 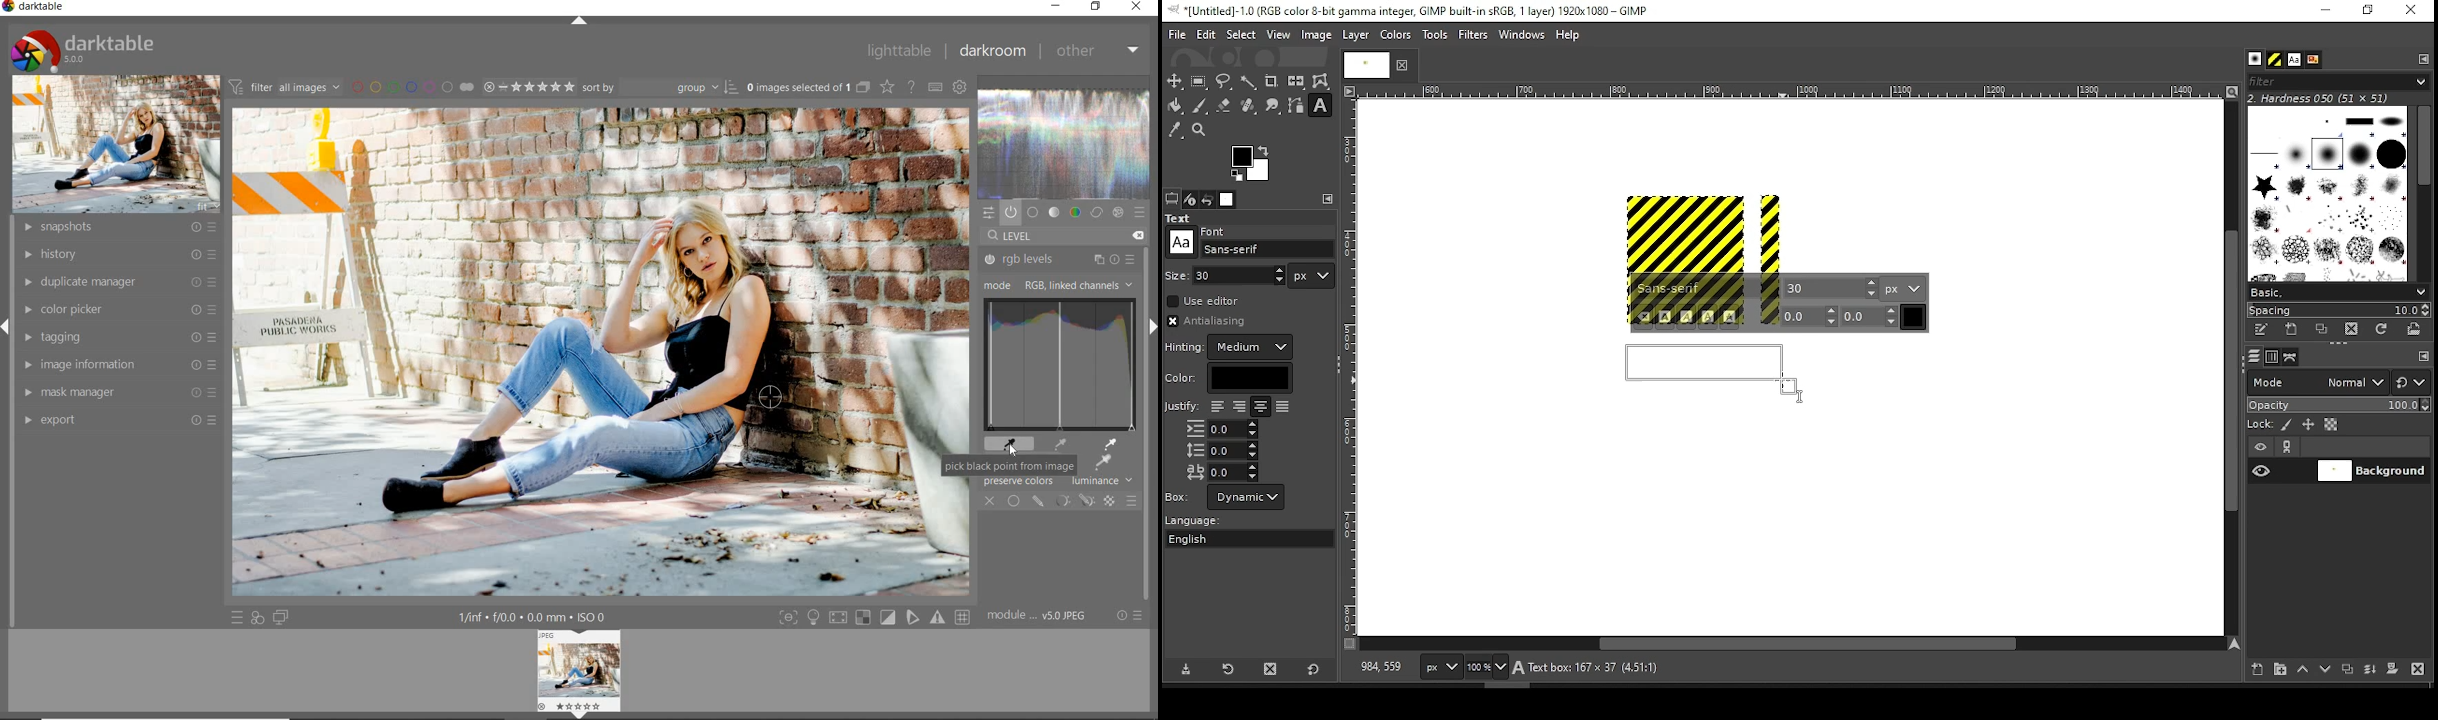 I want to click on crop  tool, so click(x=1271, y=82).